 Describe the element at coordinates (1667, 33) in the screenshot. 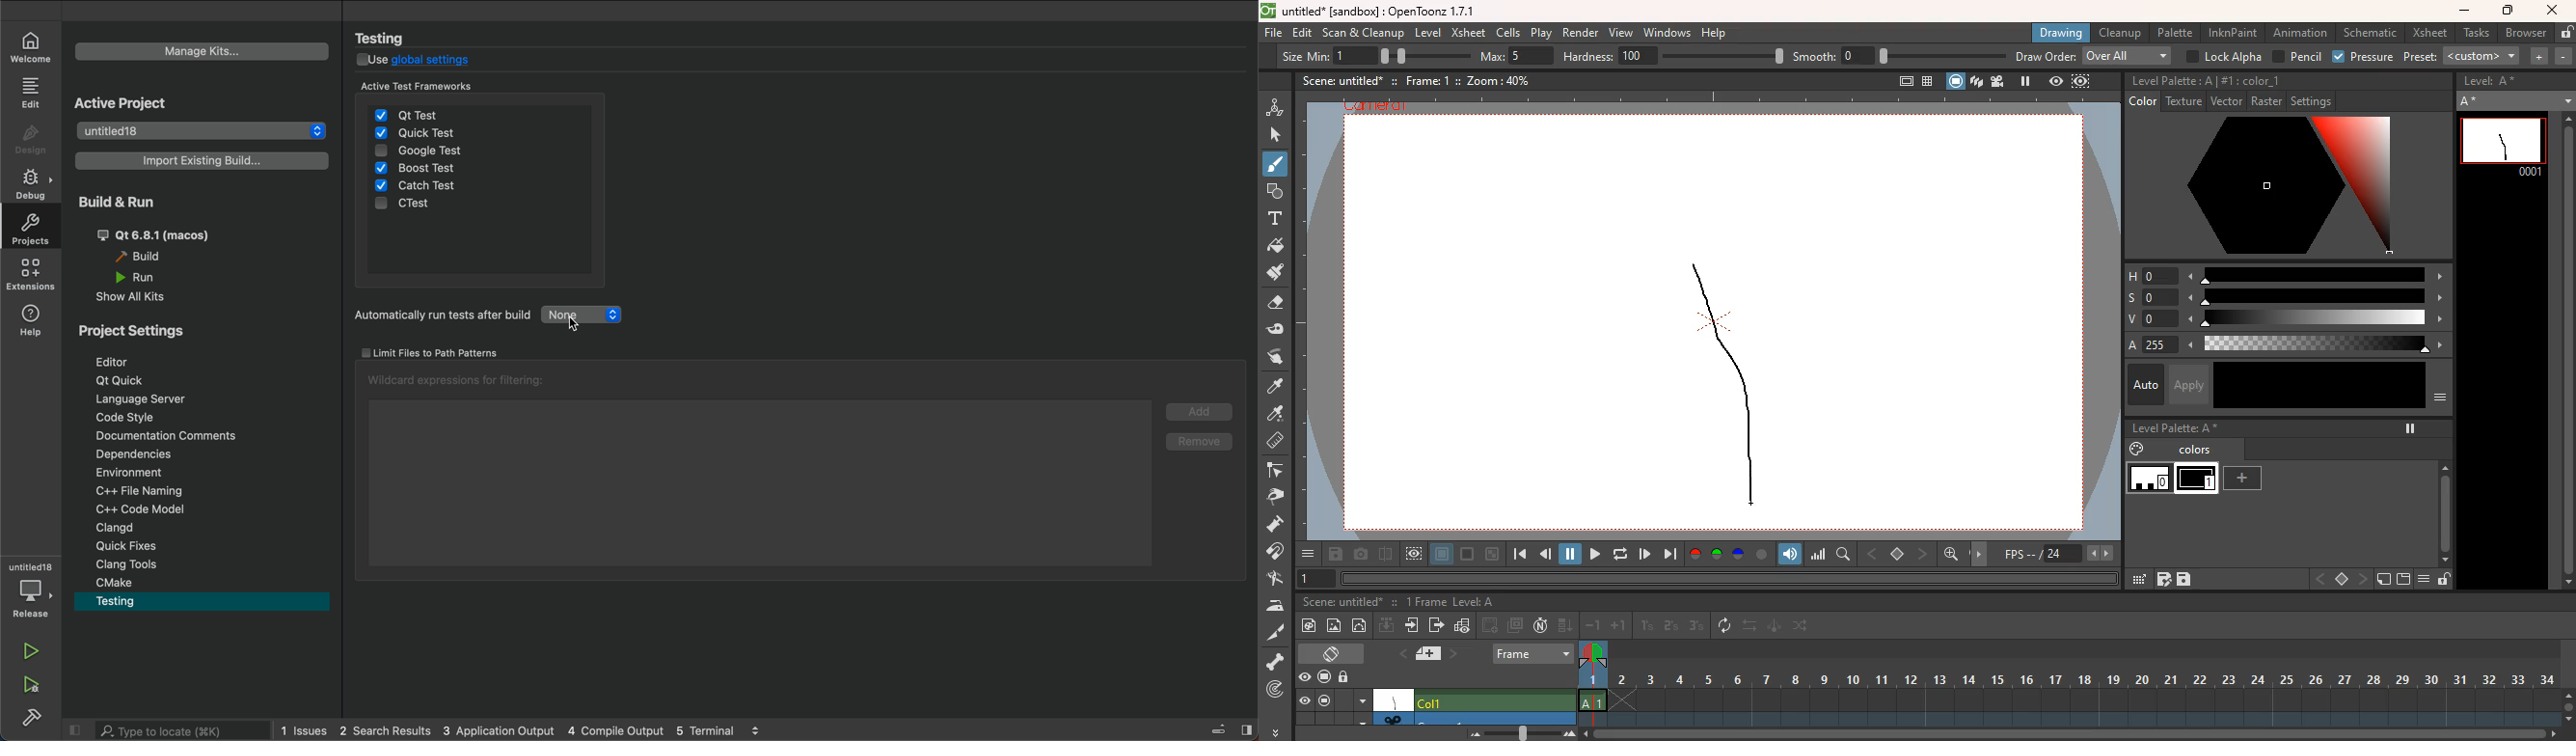

I see `windows` at that location.